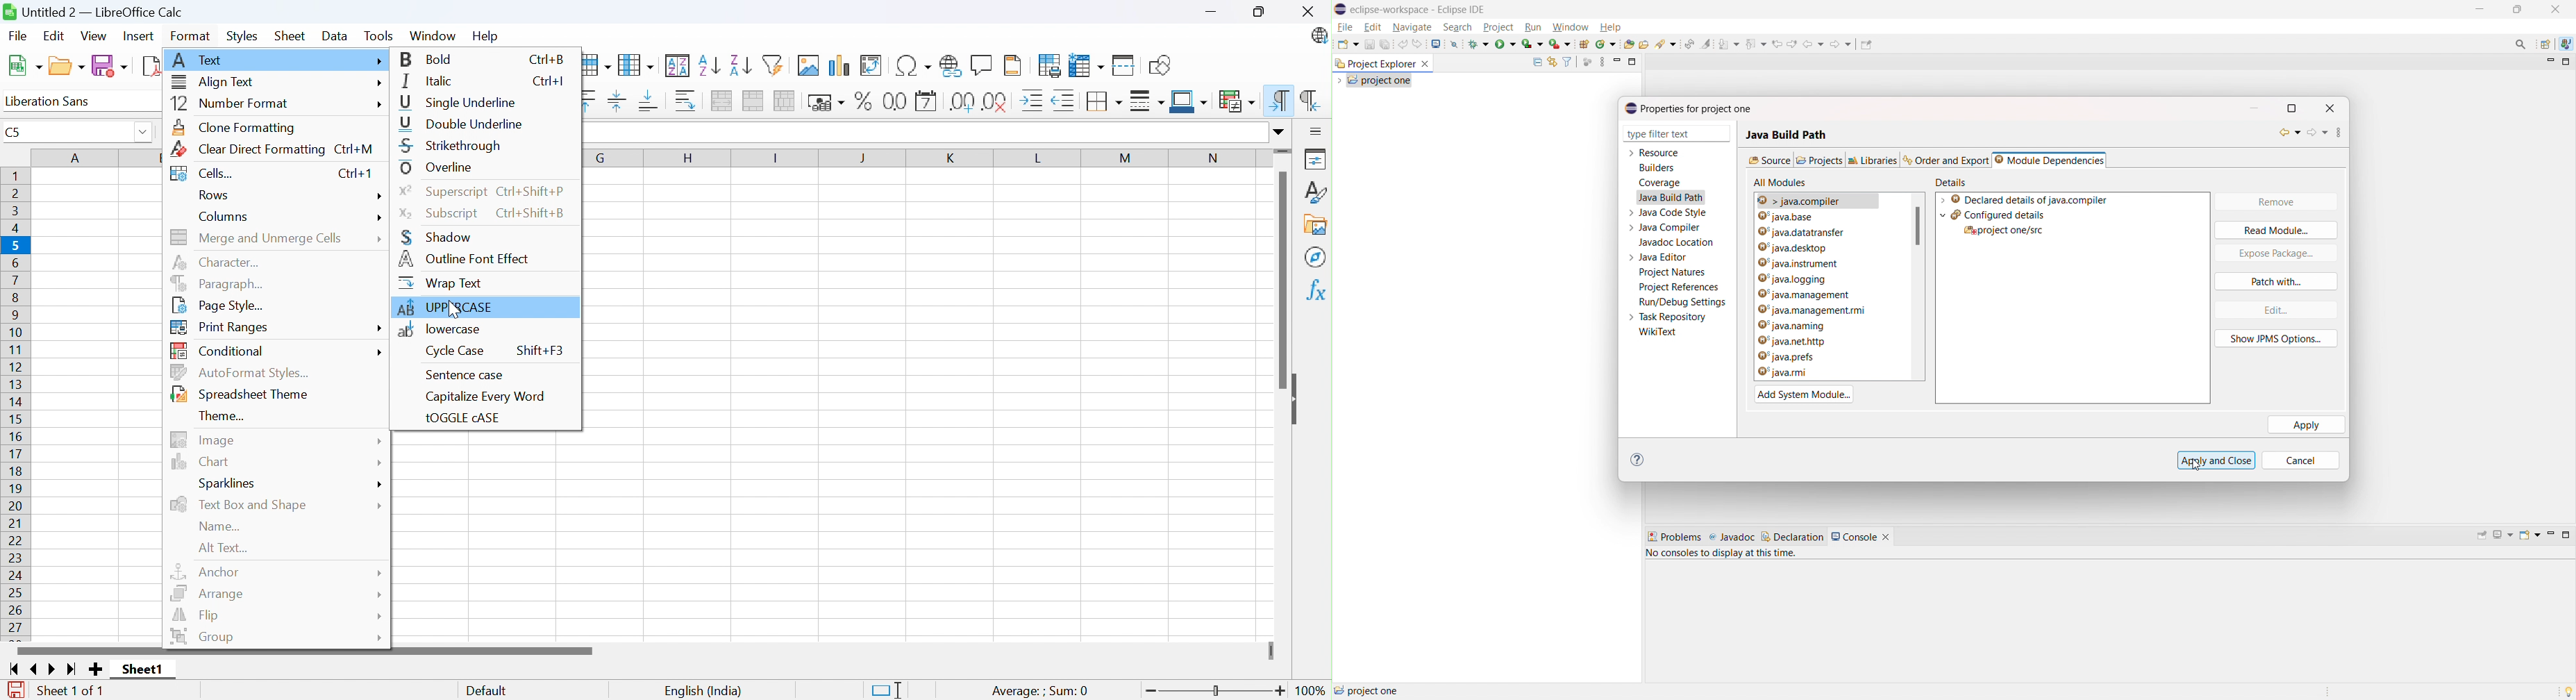 Image resolution: width=2576 pixels, height=700 pixels. I want to click on properties for project one, so click(1689, 108).